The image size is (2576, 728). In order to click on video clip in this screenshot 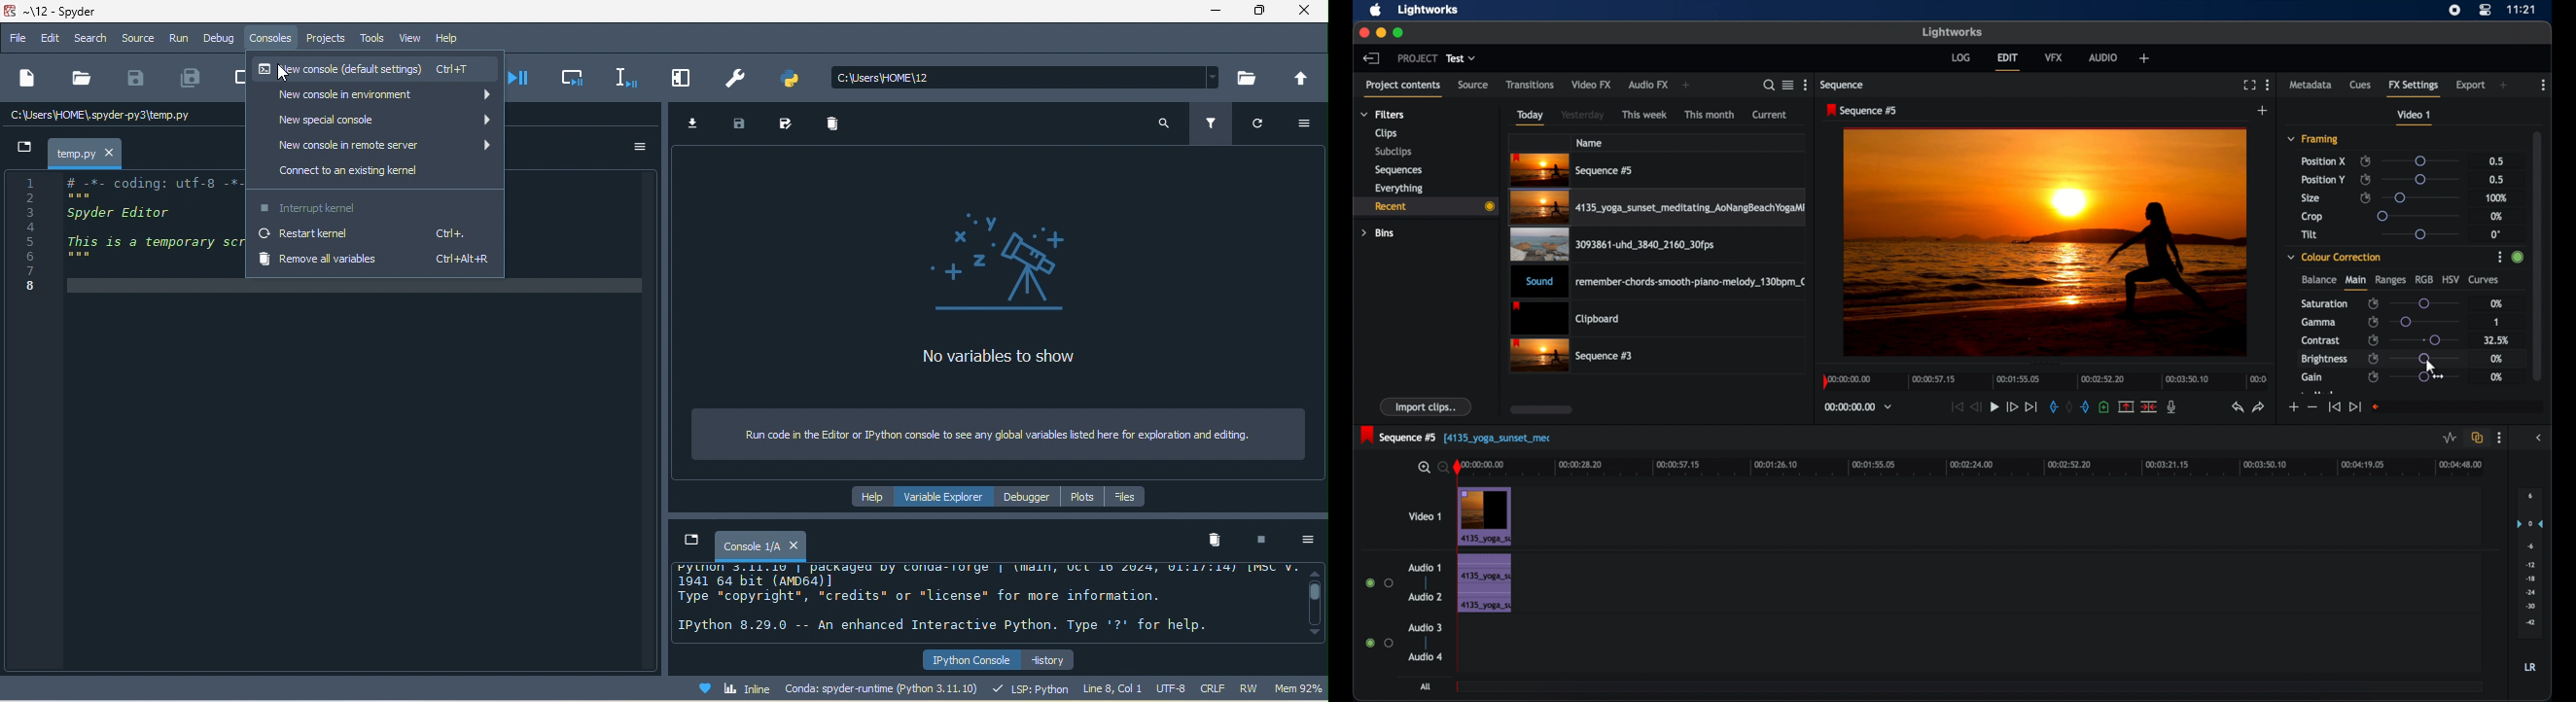, I will do `click(1573, 356)`.